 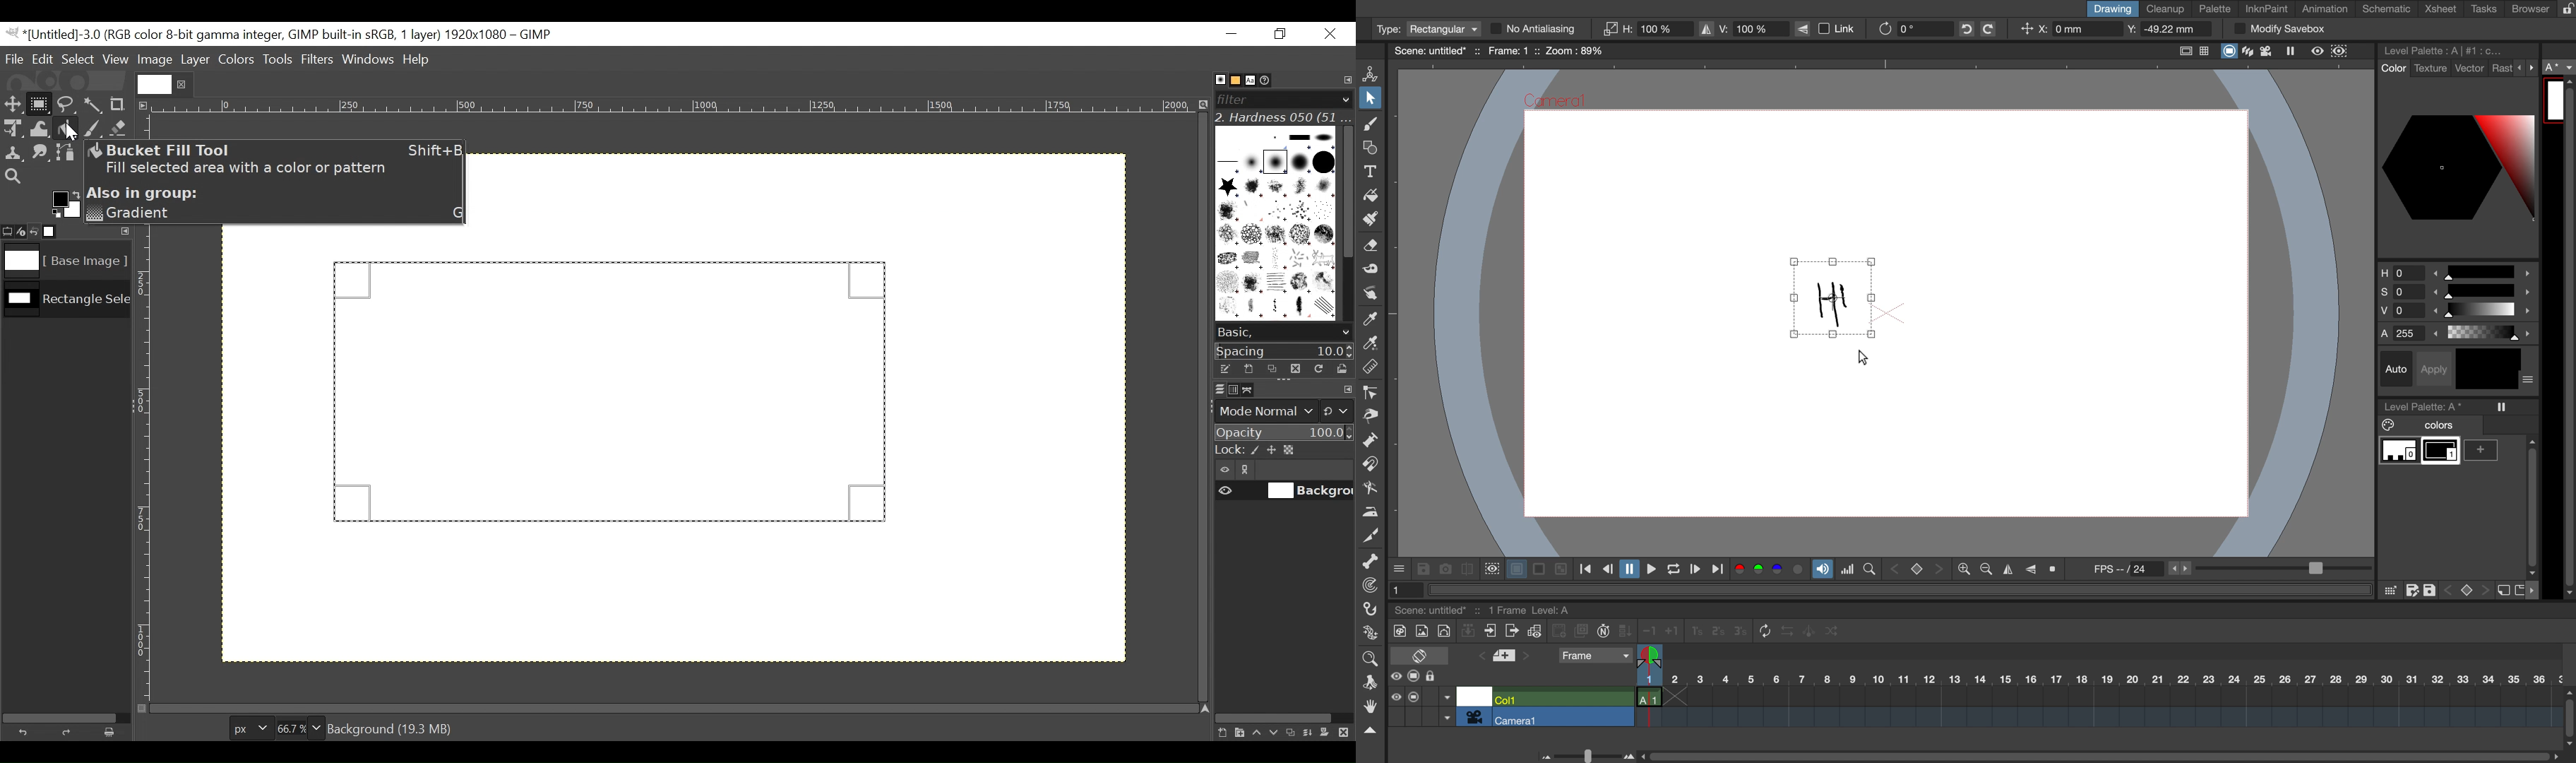 What do you see at coordinates (40, 103) in the screenshot?
I see `Rectangle Select Tool` at bounding box center [40, 103].